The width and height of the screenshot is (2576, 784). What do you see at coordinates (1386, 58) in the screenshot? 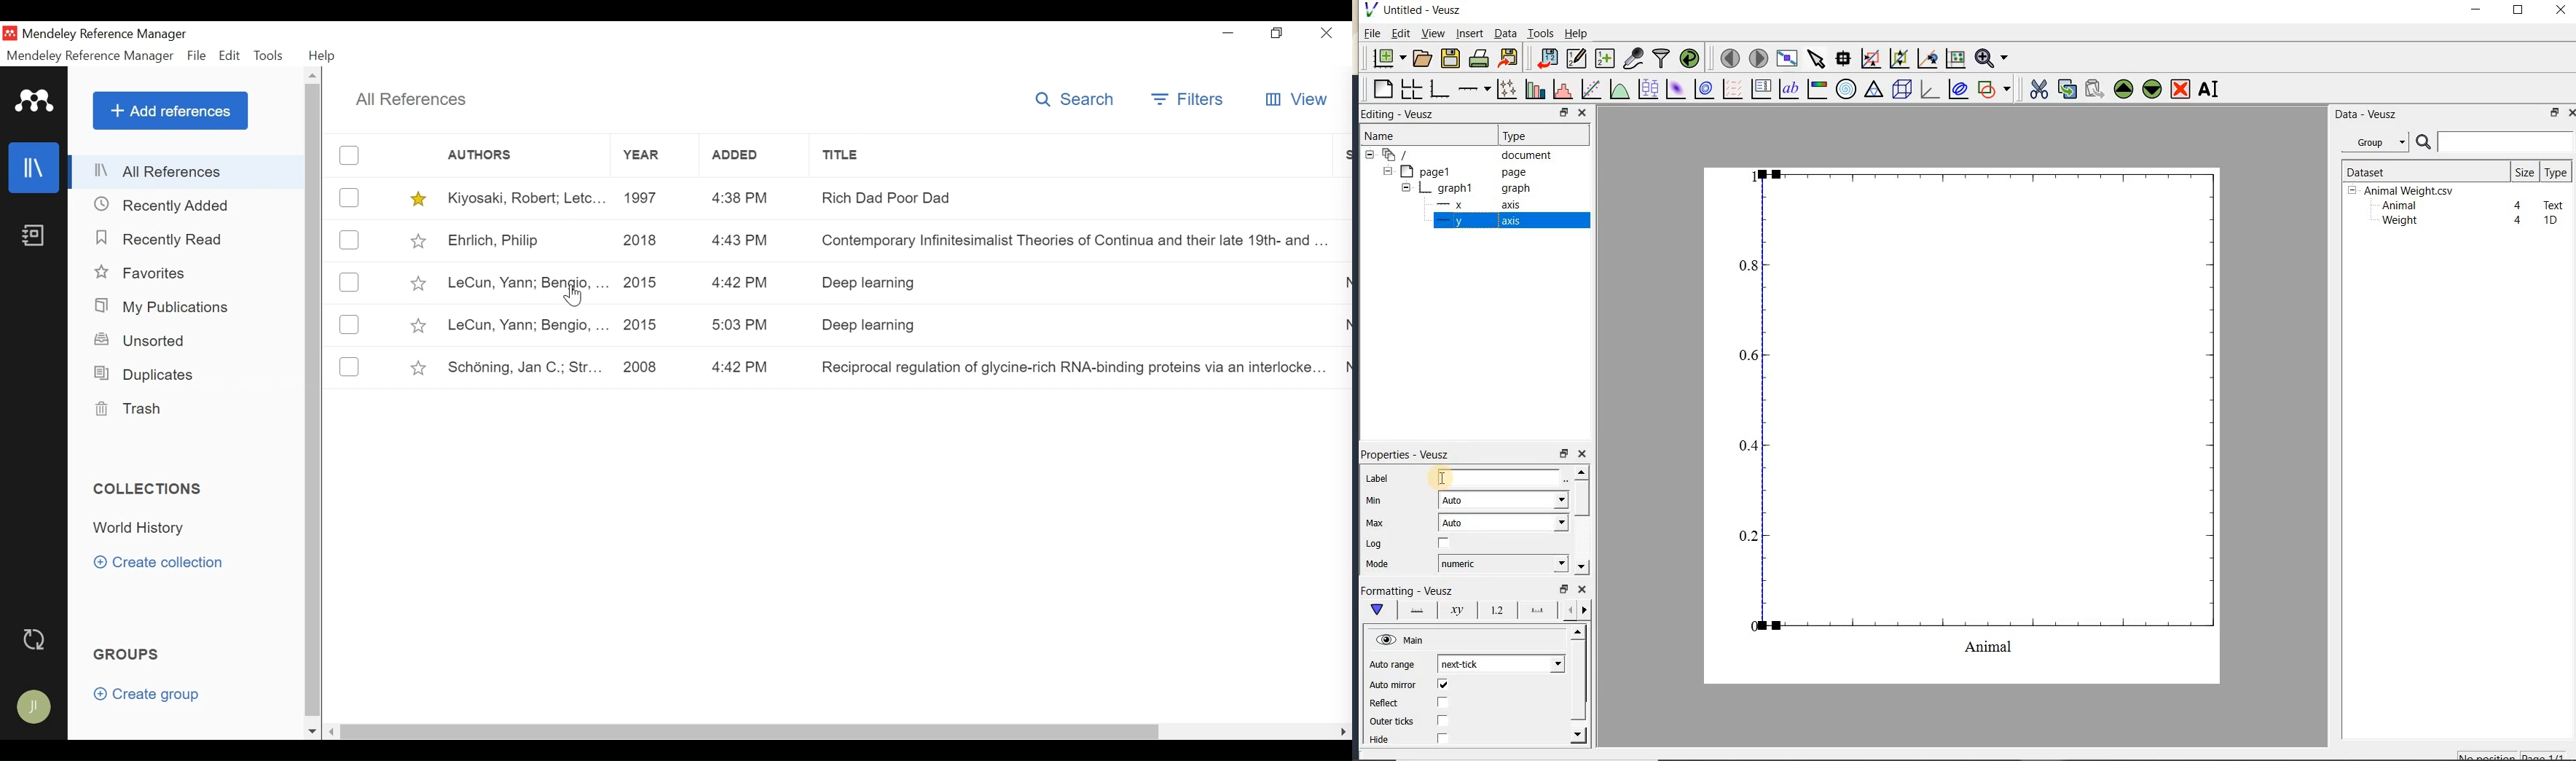
I see `new document` at bounding box center [1386, 58].